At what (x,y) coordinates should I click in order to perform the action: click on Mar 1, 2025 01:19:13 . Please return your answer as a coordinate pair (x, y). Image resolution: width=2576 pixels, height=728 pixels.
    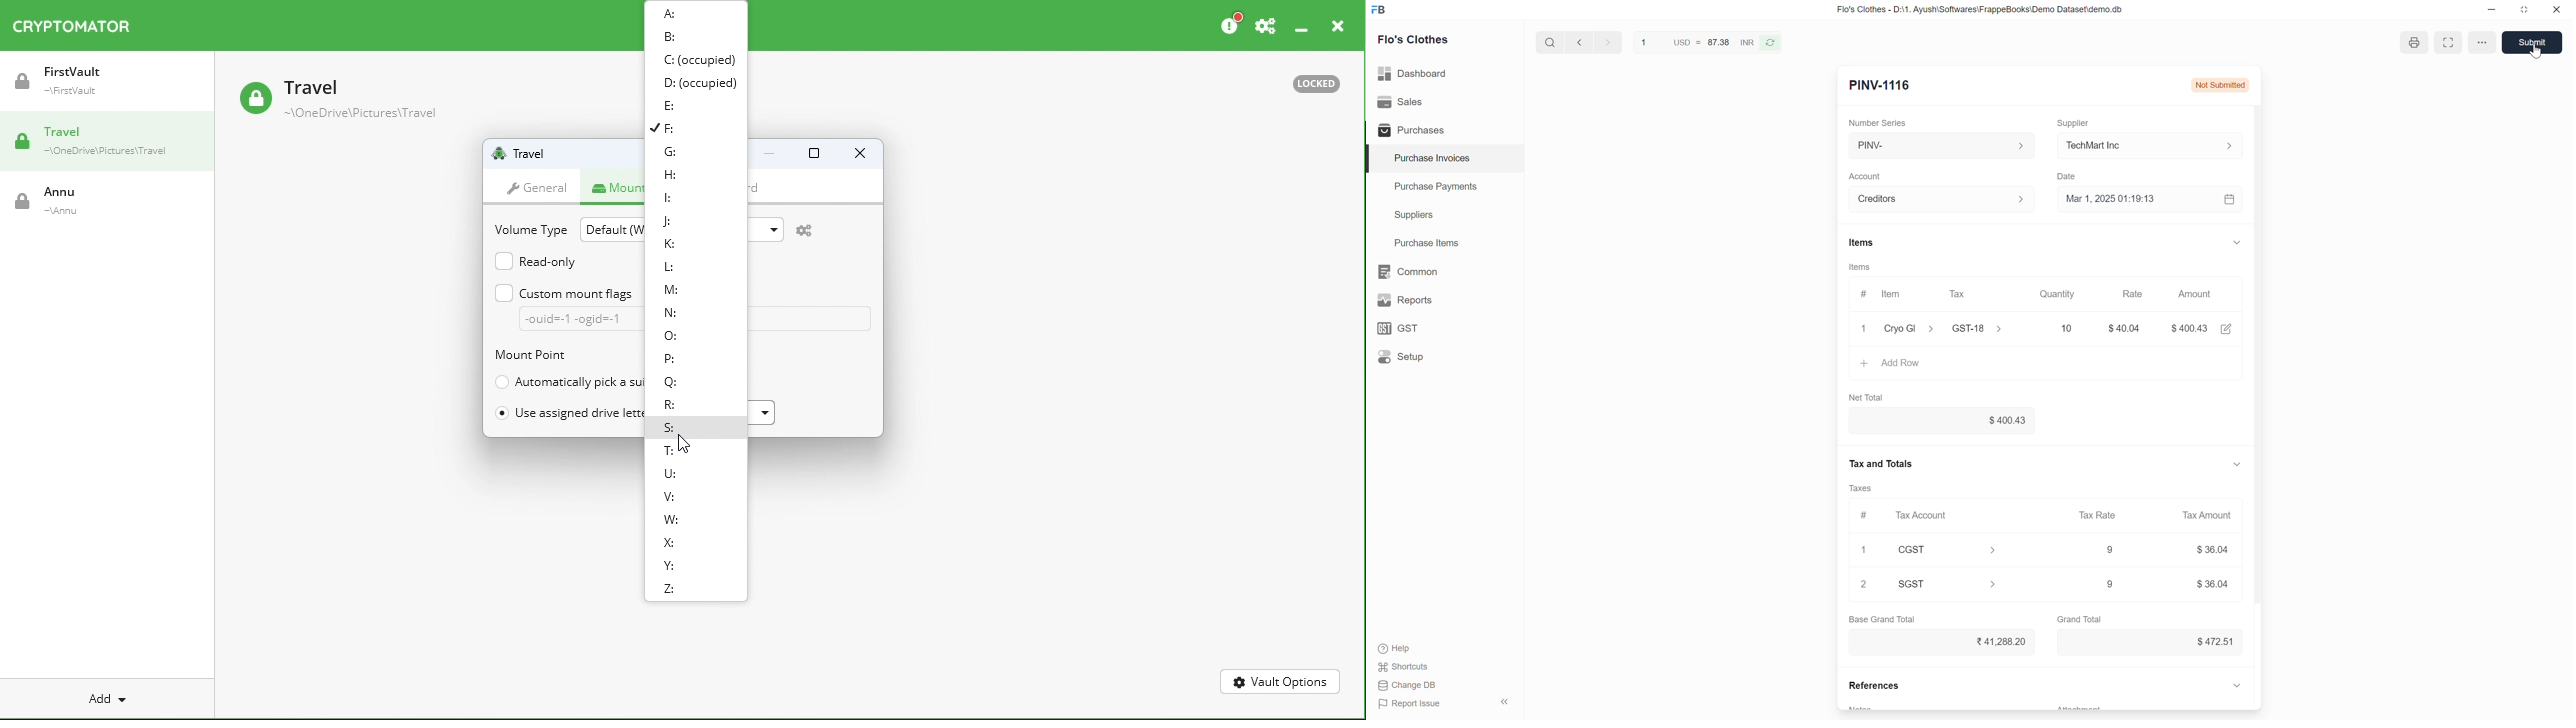
    Looking at the image, I should click on (2153, 200).